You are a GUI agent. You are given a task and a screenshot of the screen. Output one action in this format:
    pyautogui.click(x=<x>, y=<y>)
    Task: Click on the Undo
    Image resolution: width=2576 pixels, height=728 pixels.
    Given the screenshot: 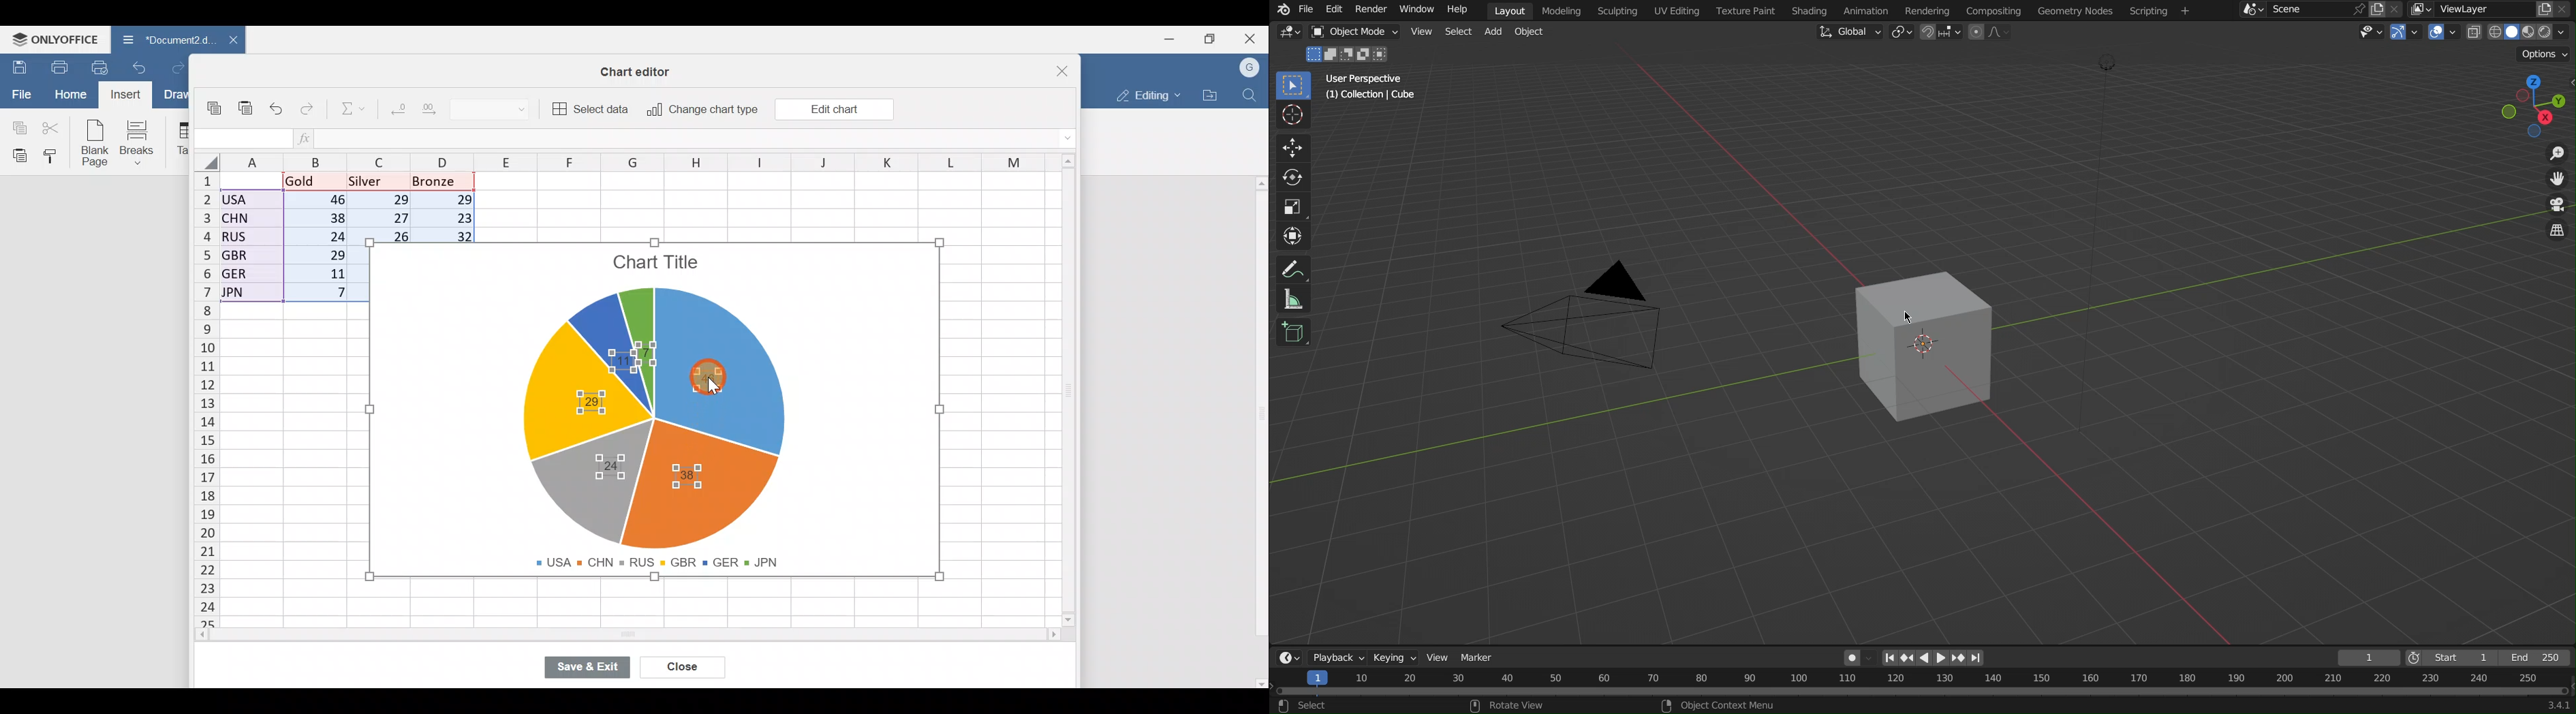 What is the action you would take?
    pyautogui.click(x=279, y=110)
    